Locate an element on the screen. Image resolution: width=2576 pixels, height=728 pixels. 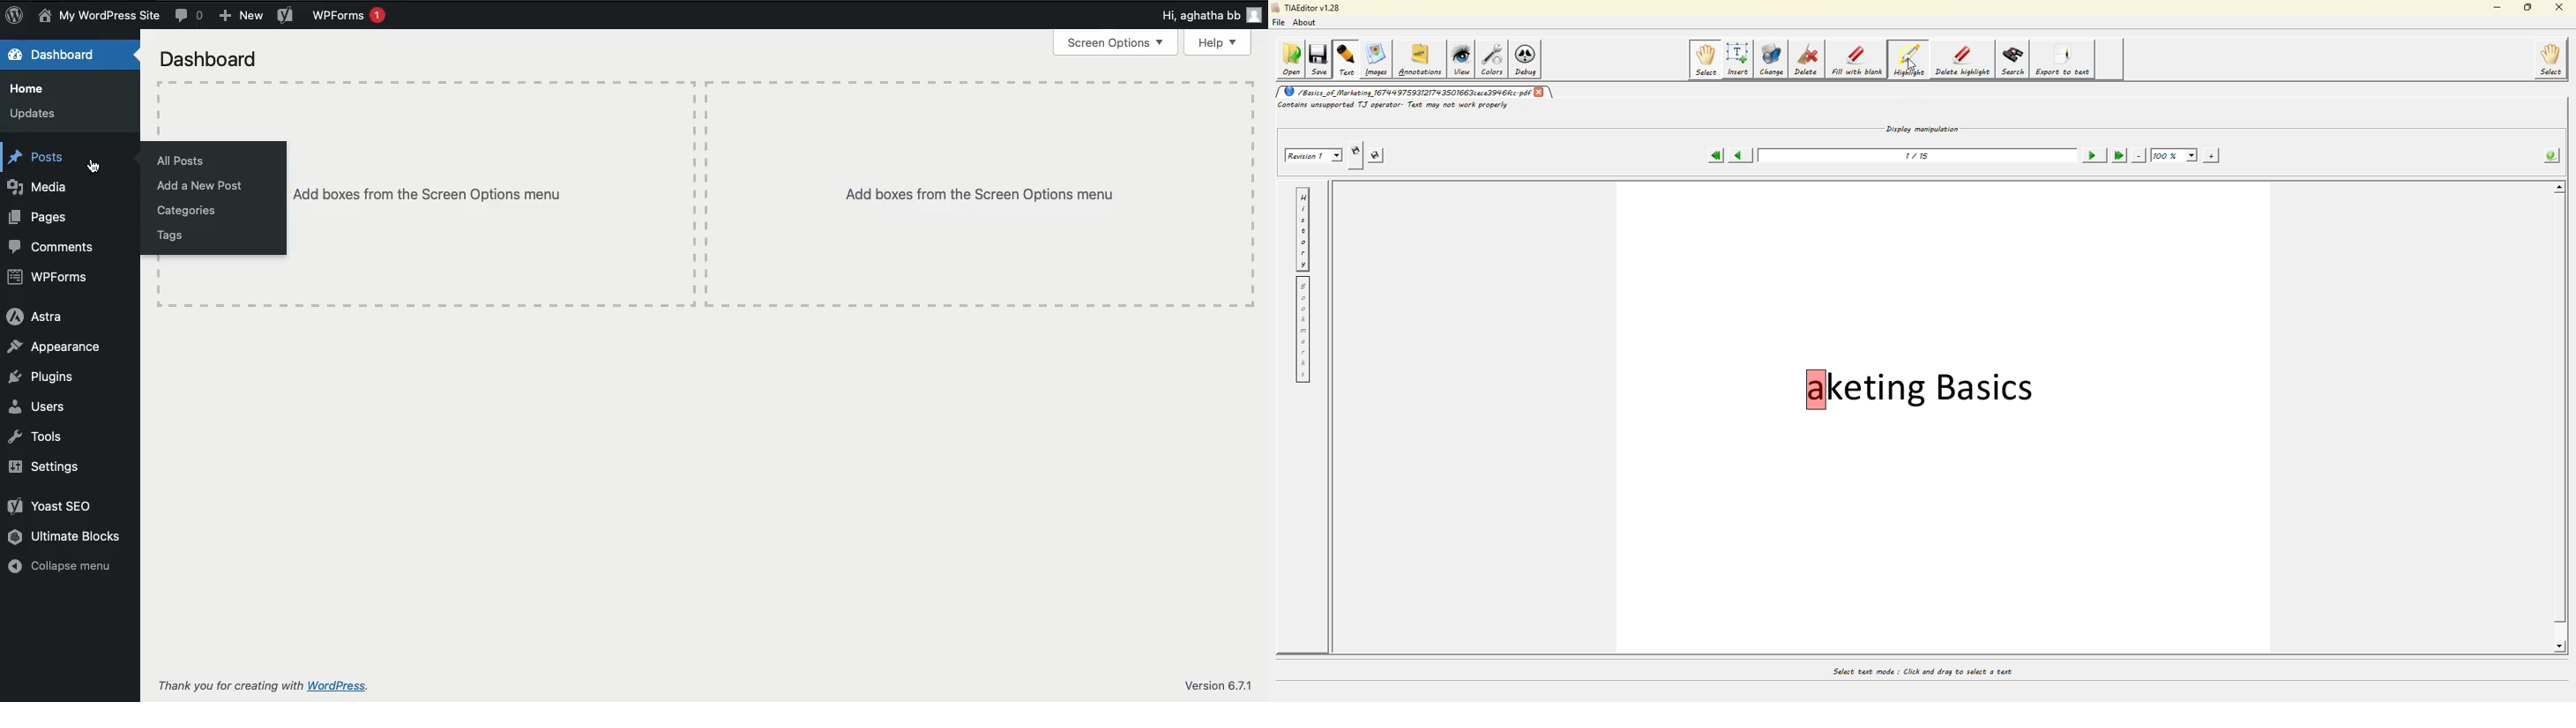
 is located at coordinates (492, 197).